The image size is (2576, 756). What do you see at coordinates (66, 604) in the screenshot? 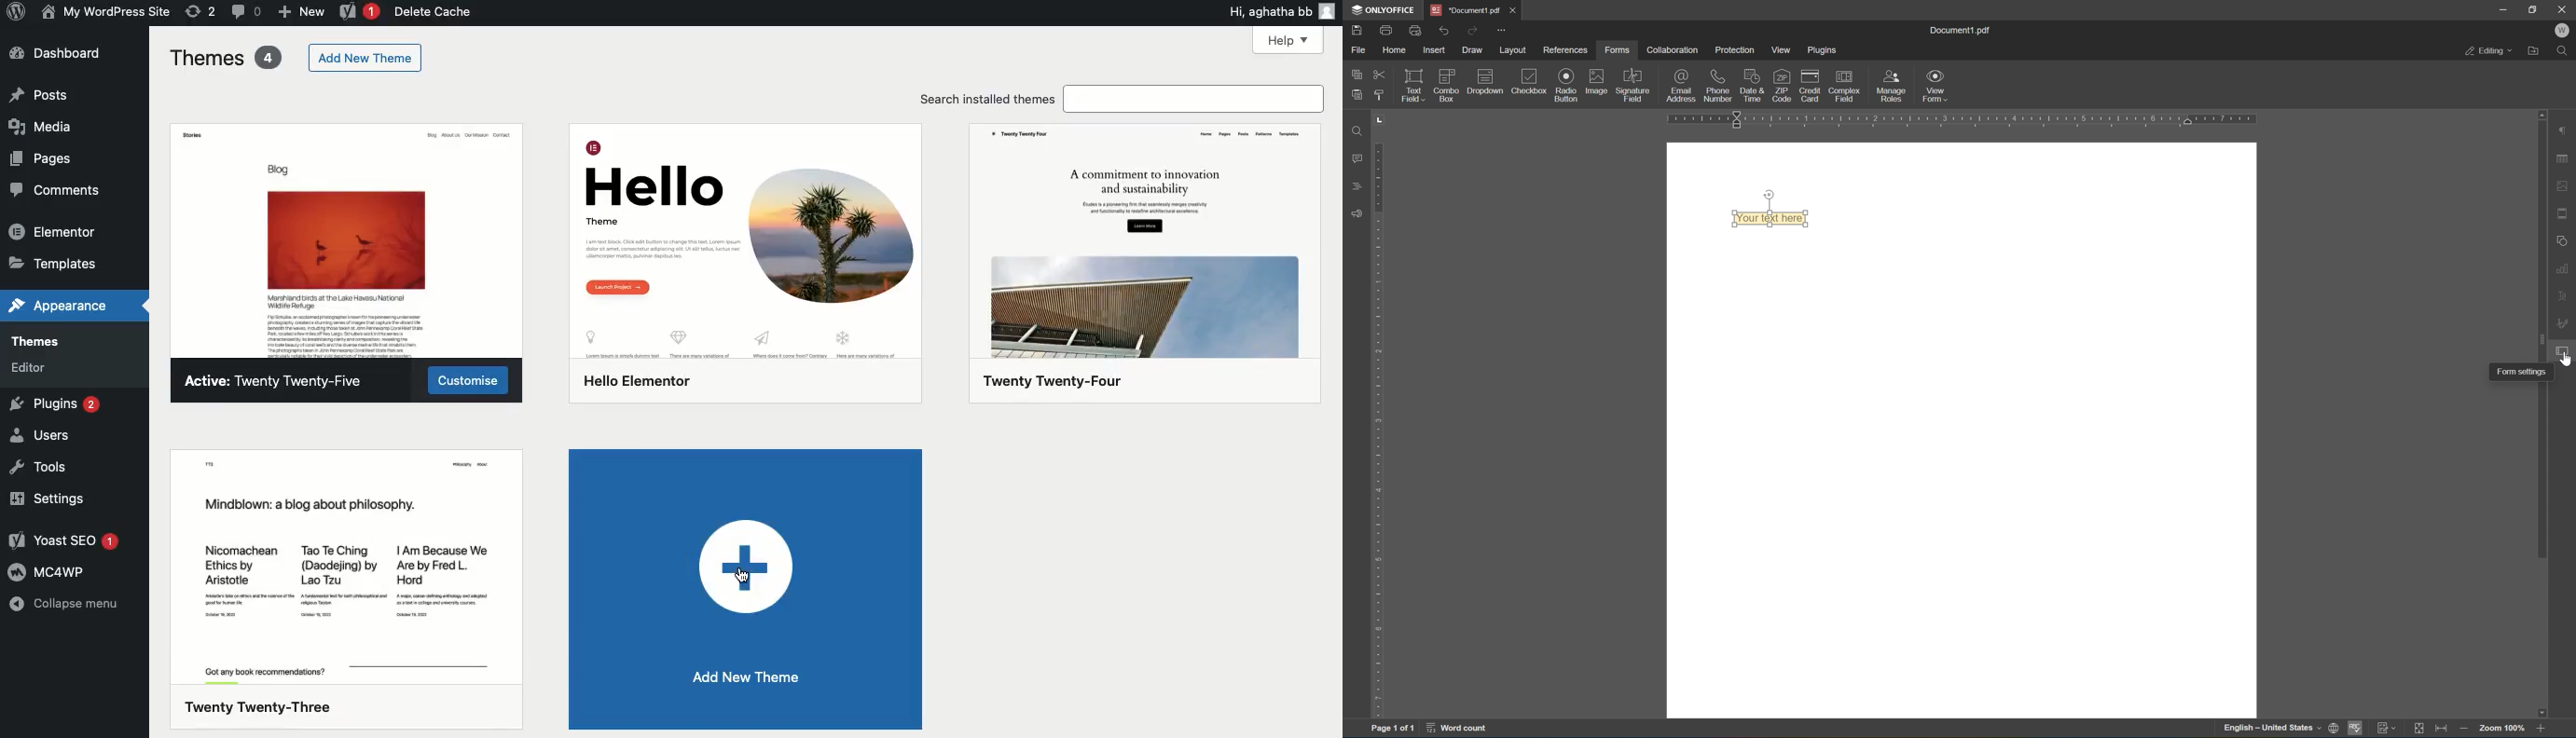
I see `Collapse menu` at bounding box center [66, 604].